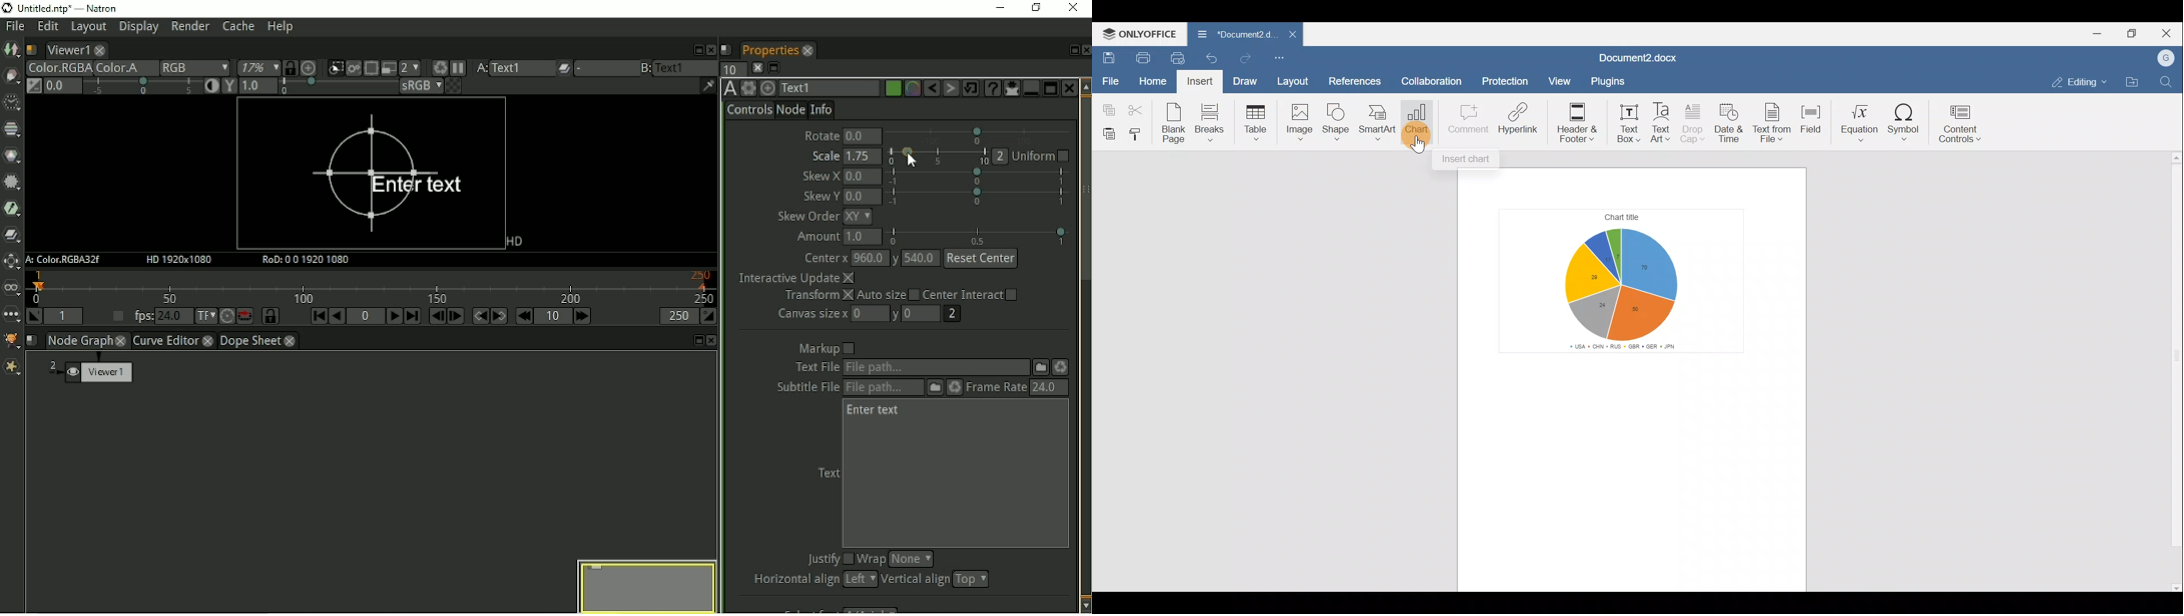  Describe the element at coordinates (2095, 35) in the screenshot. I see `Minimize` at that location.